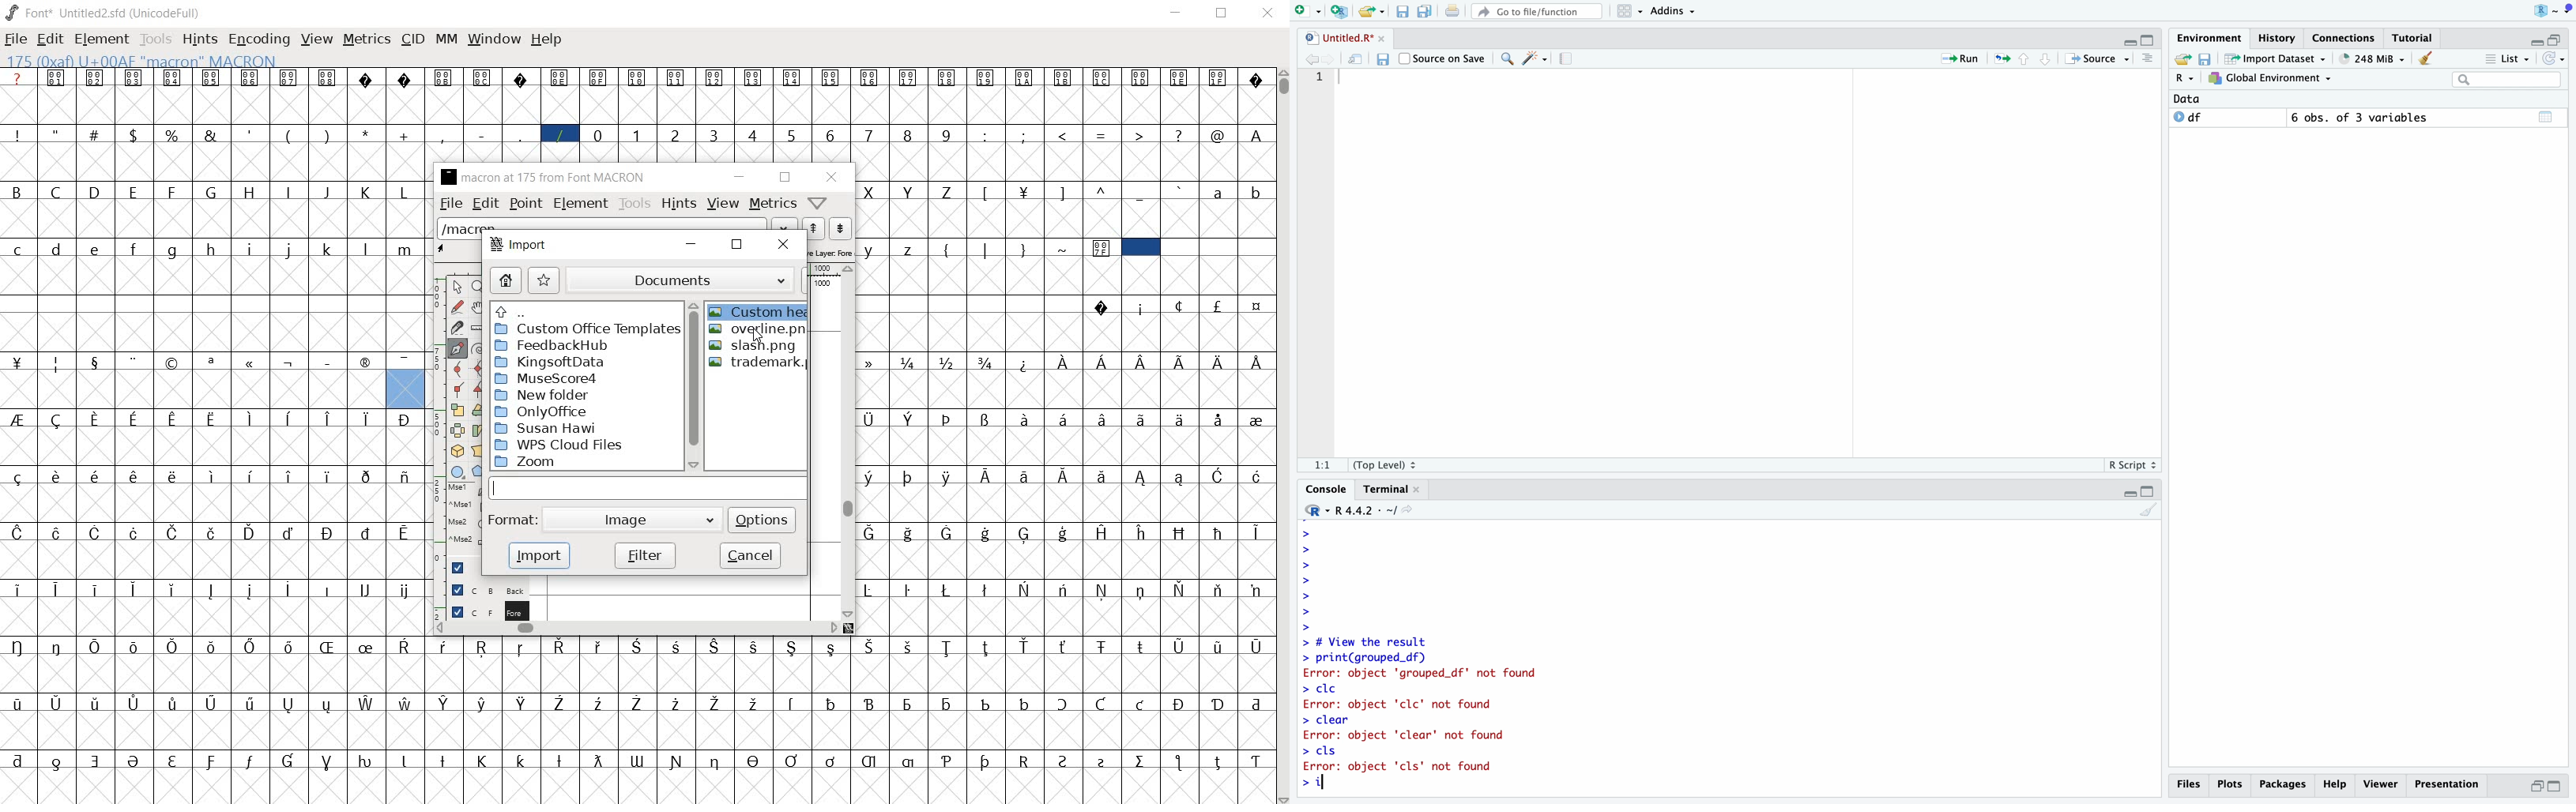 The image size is (2576, 812). Describe the element at coordinates (910, 362) in the screenshot. I see `Symbol` at that location.